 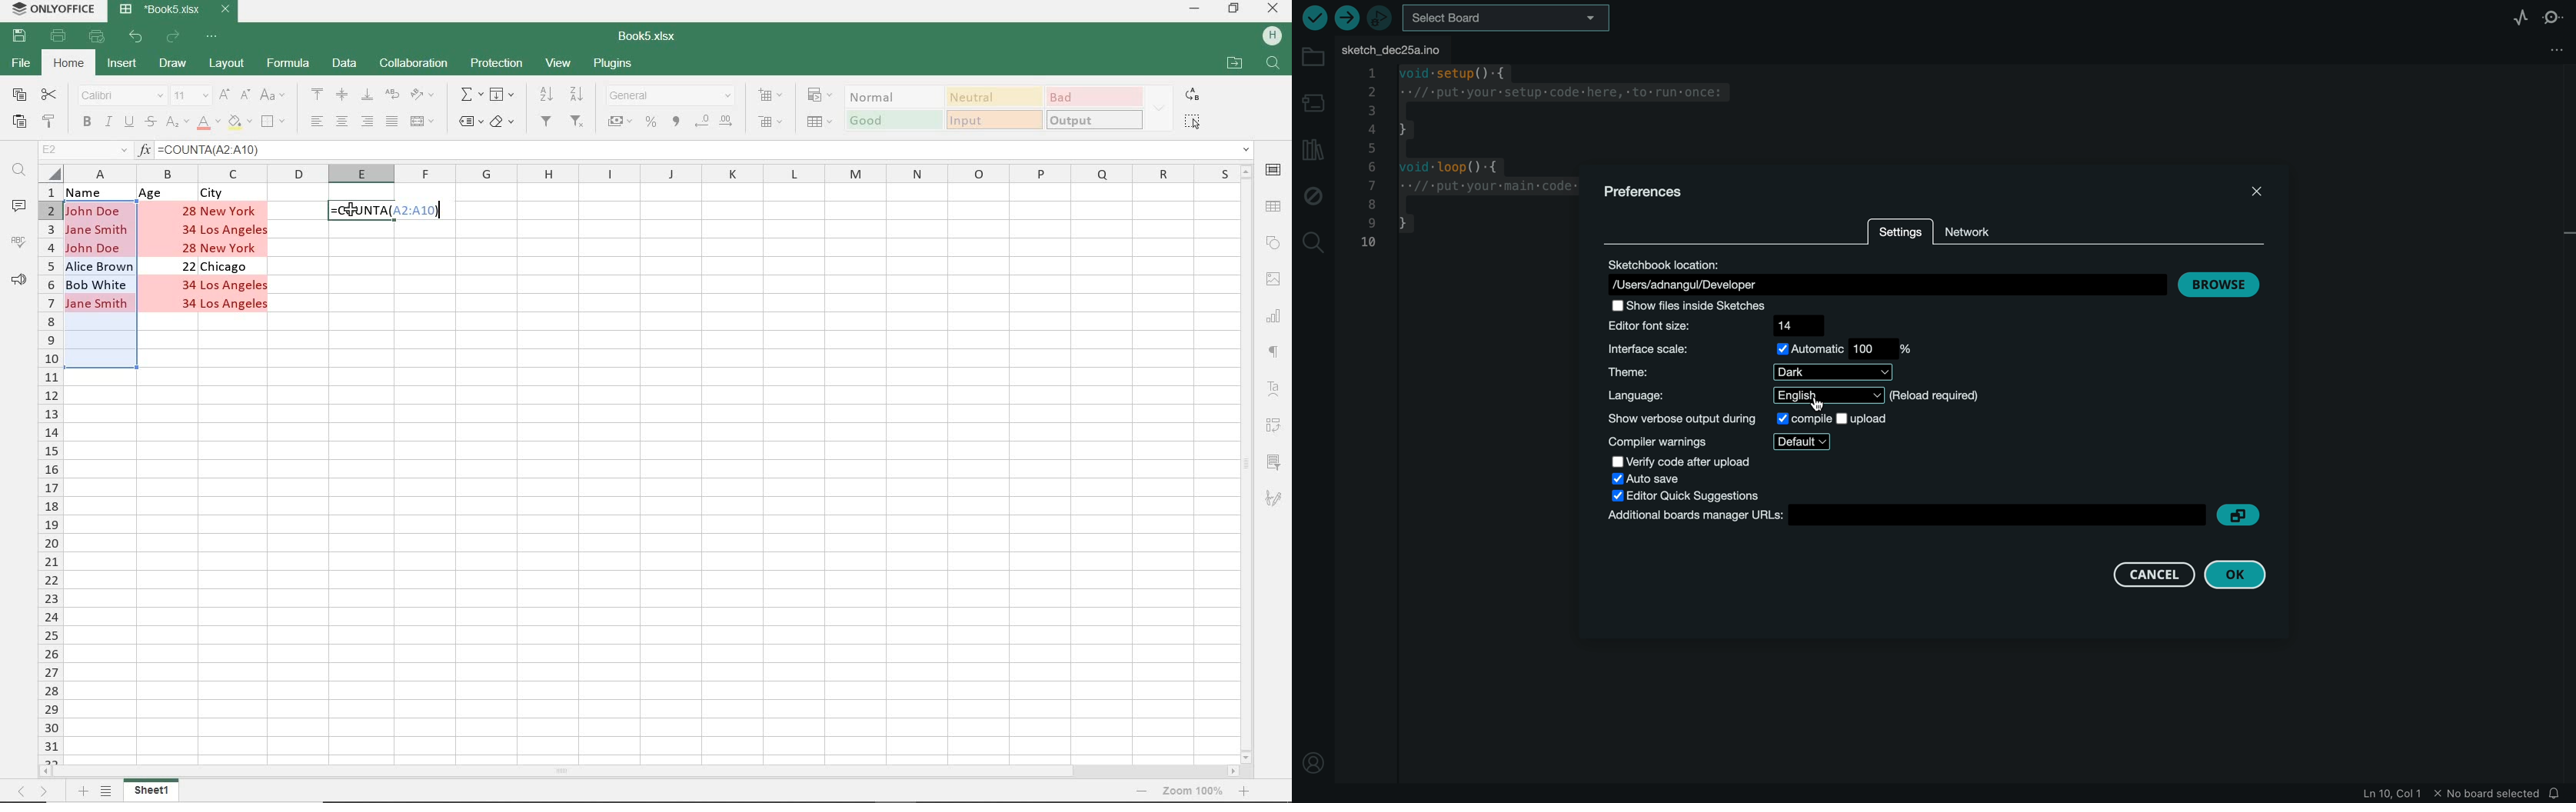 What do you see at coordinates (1271, 275) in the screenshot?
I see `IMAGE` at bounding box center [1271, 275].